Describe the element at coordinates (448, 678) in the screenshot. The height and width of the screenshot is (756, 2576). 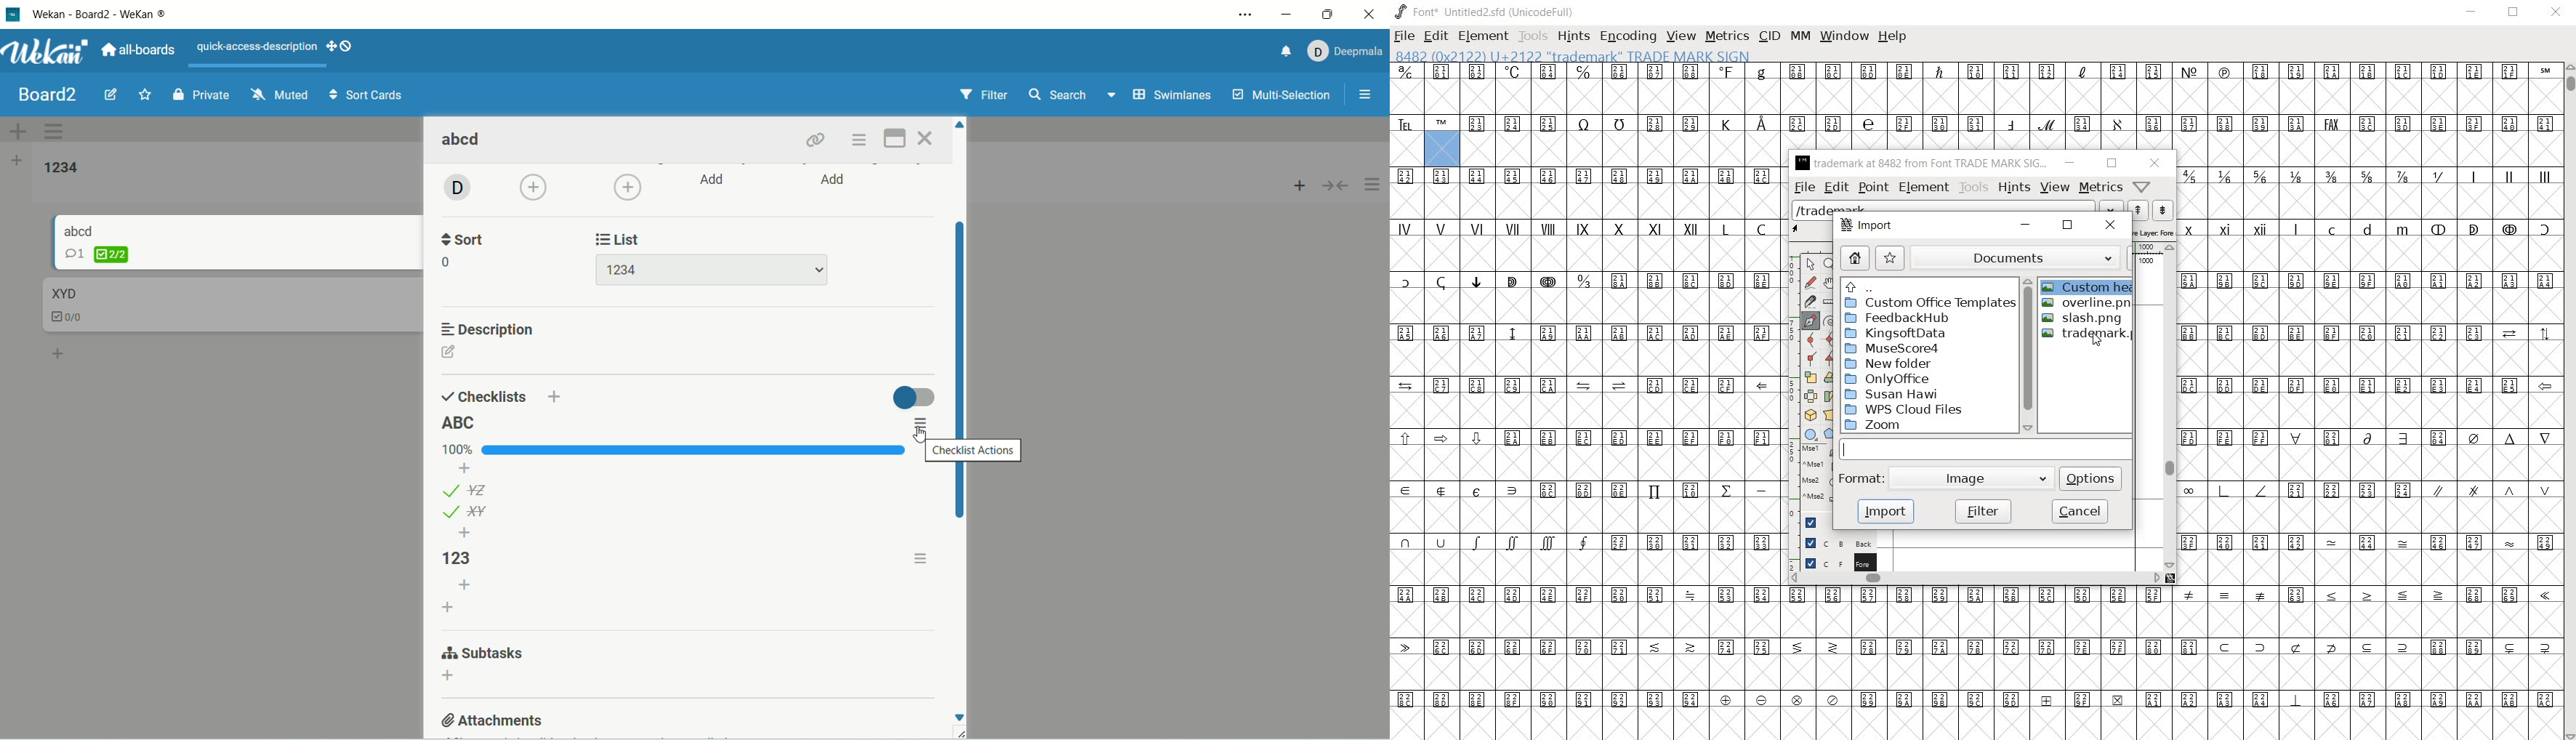
I see `add` at that location.